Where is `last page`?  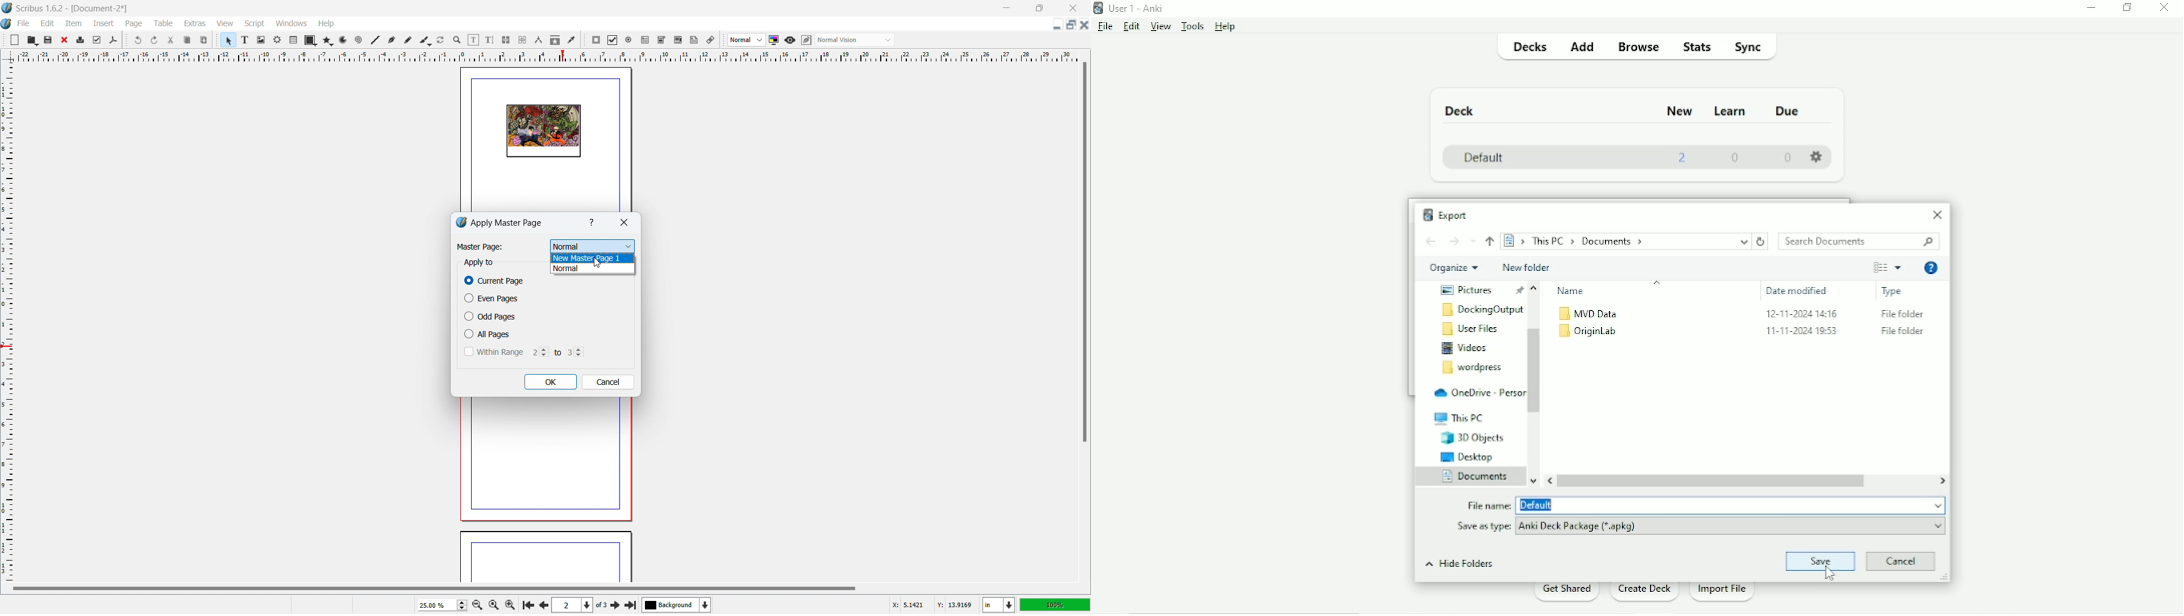 last page is located at coordinates (630, 603).